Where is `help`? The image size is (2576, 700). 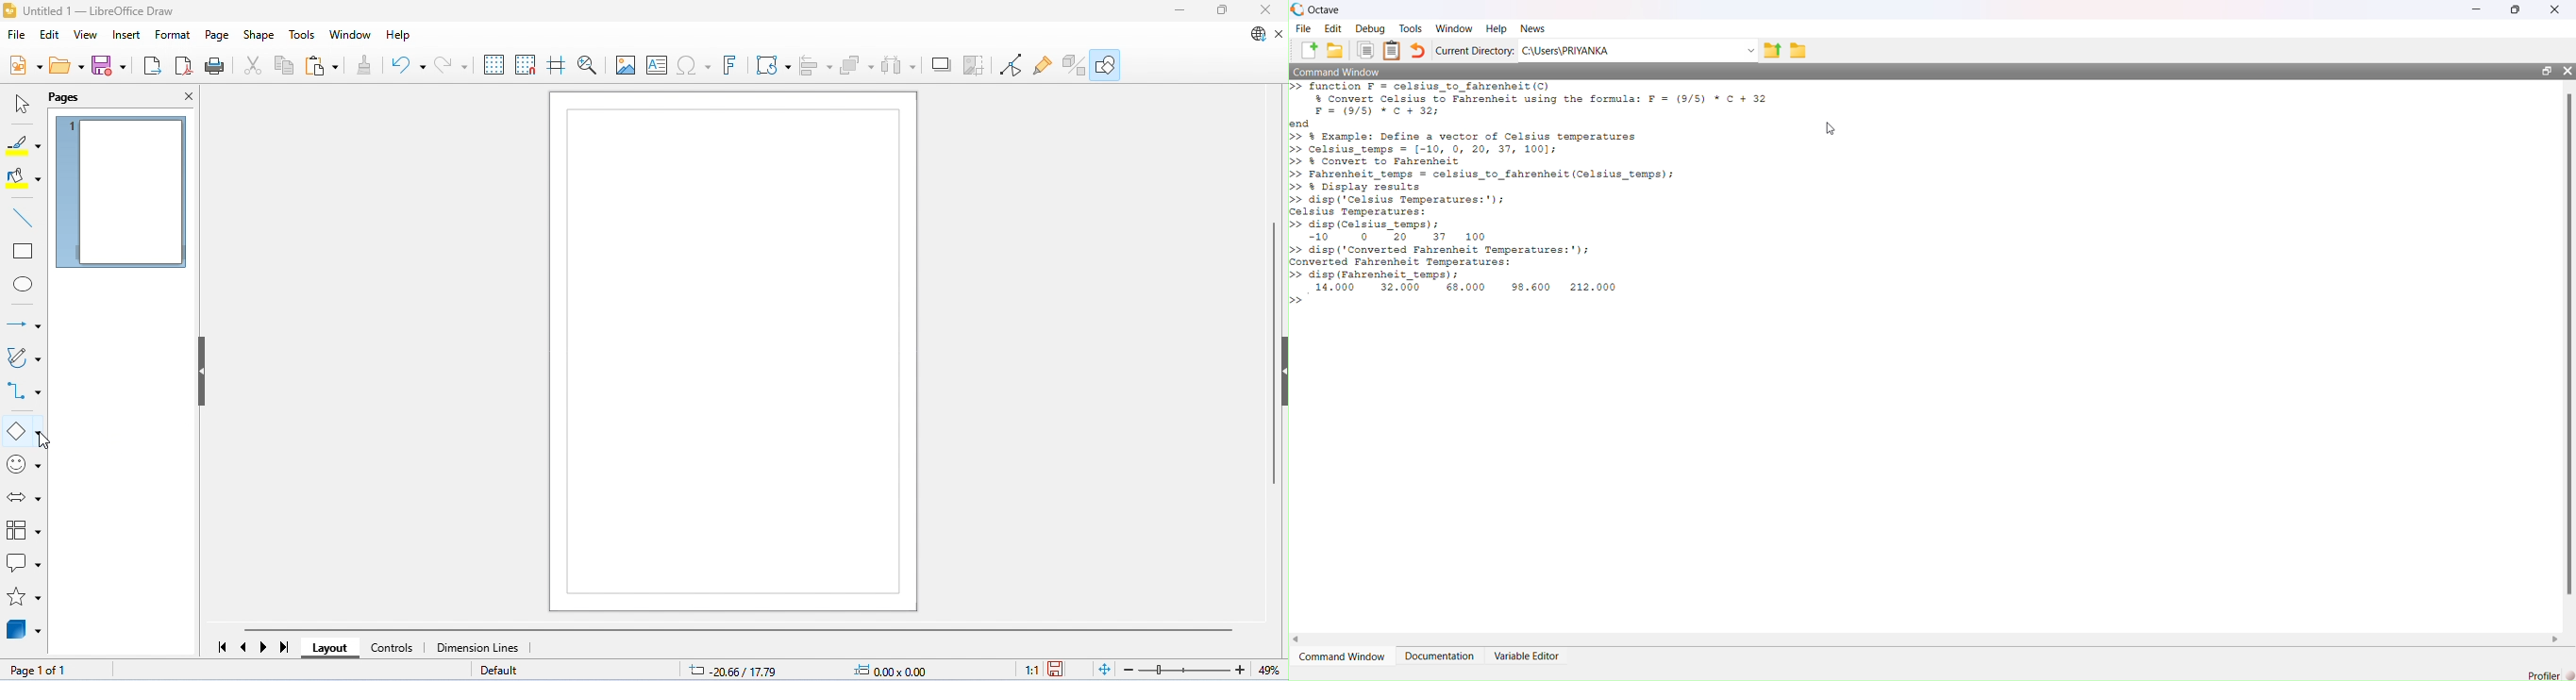 help is located at coordinates (399, 35).